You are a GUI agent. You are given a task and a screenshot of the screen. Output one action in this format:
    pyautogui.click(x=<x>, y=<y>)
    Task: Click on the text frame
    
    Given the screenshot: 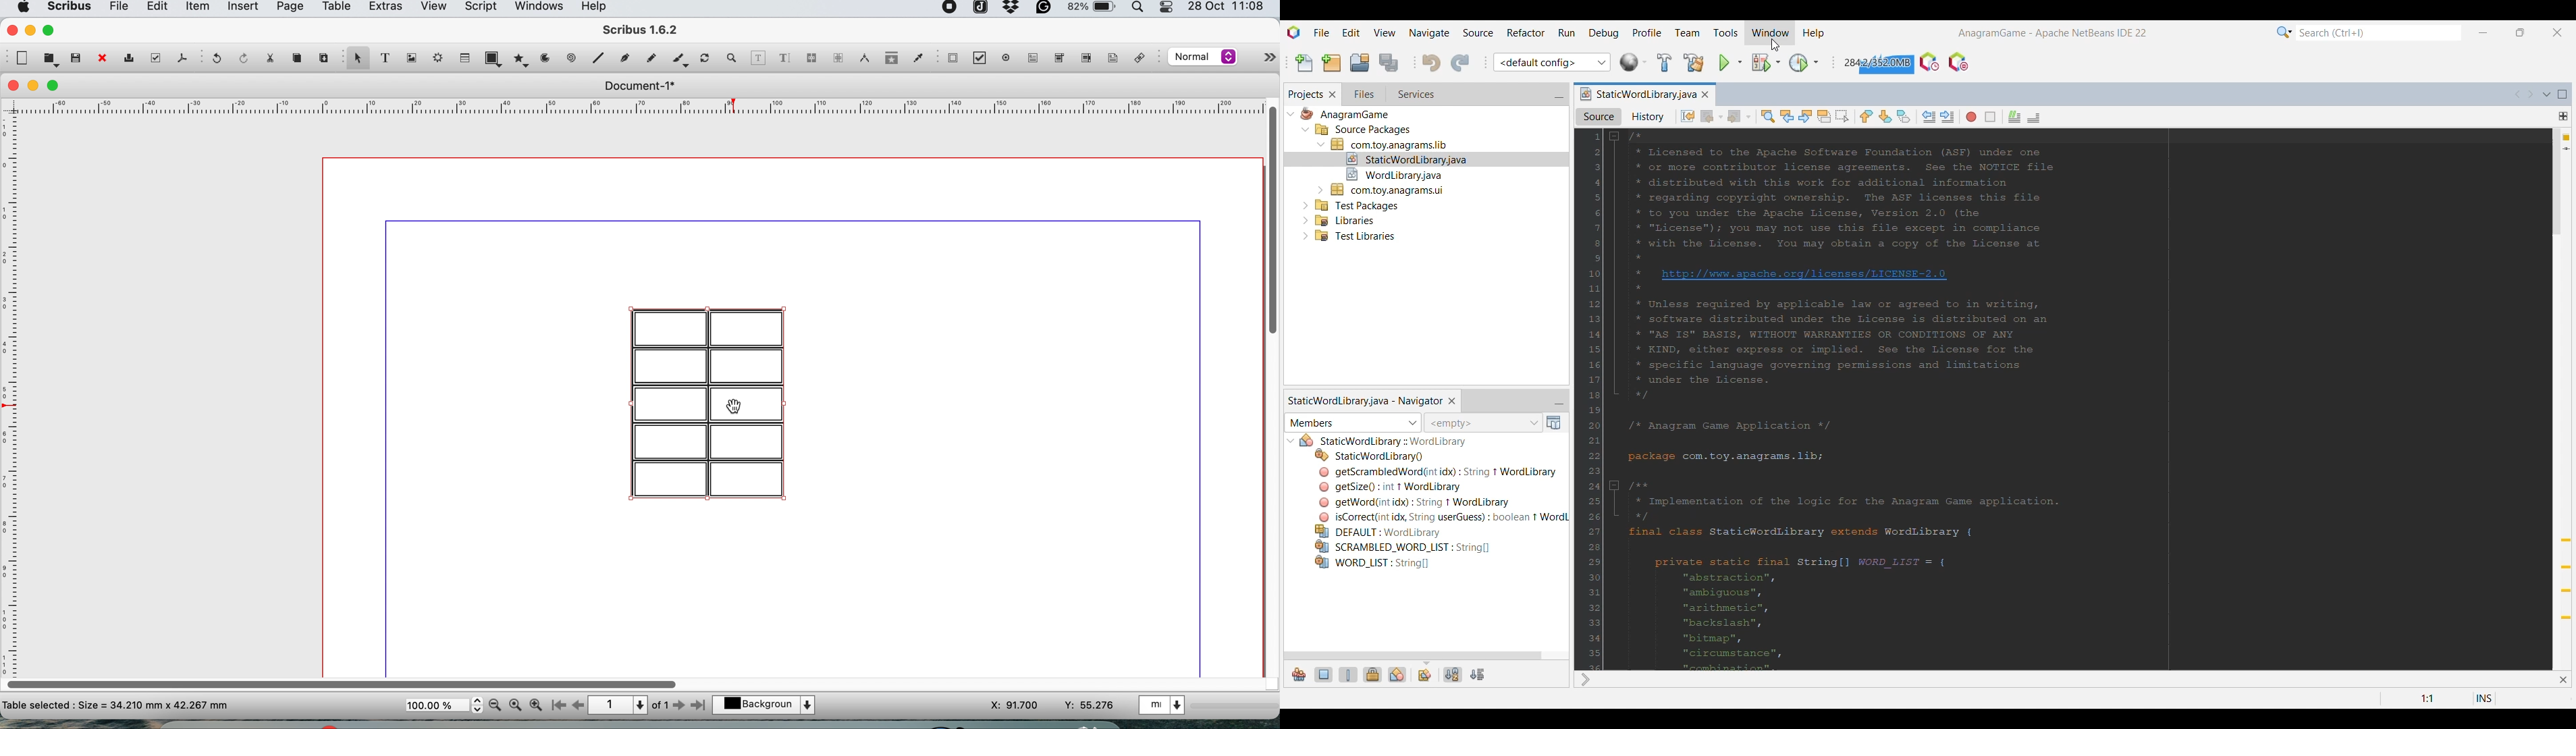 What is the action you would take?
    pyautogui.click(x=384, y=60)
    